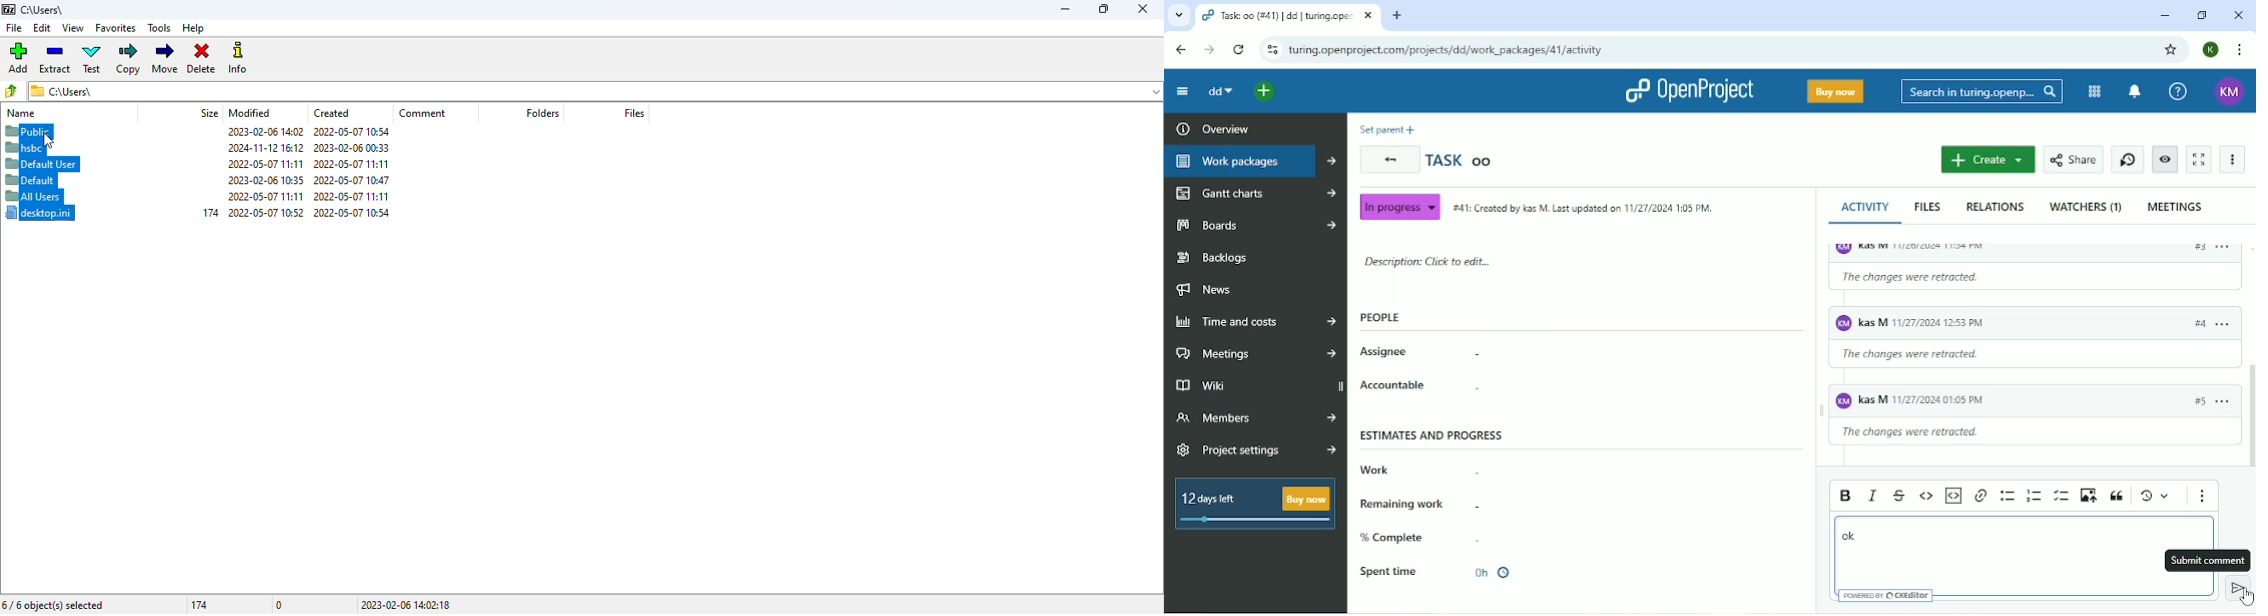 The height and width of the screenshot is (616, 2268). What do you see at coordinates (1210, 128) in the screenshot?
I see `Overview` at bounding box center [1210, 128].